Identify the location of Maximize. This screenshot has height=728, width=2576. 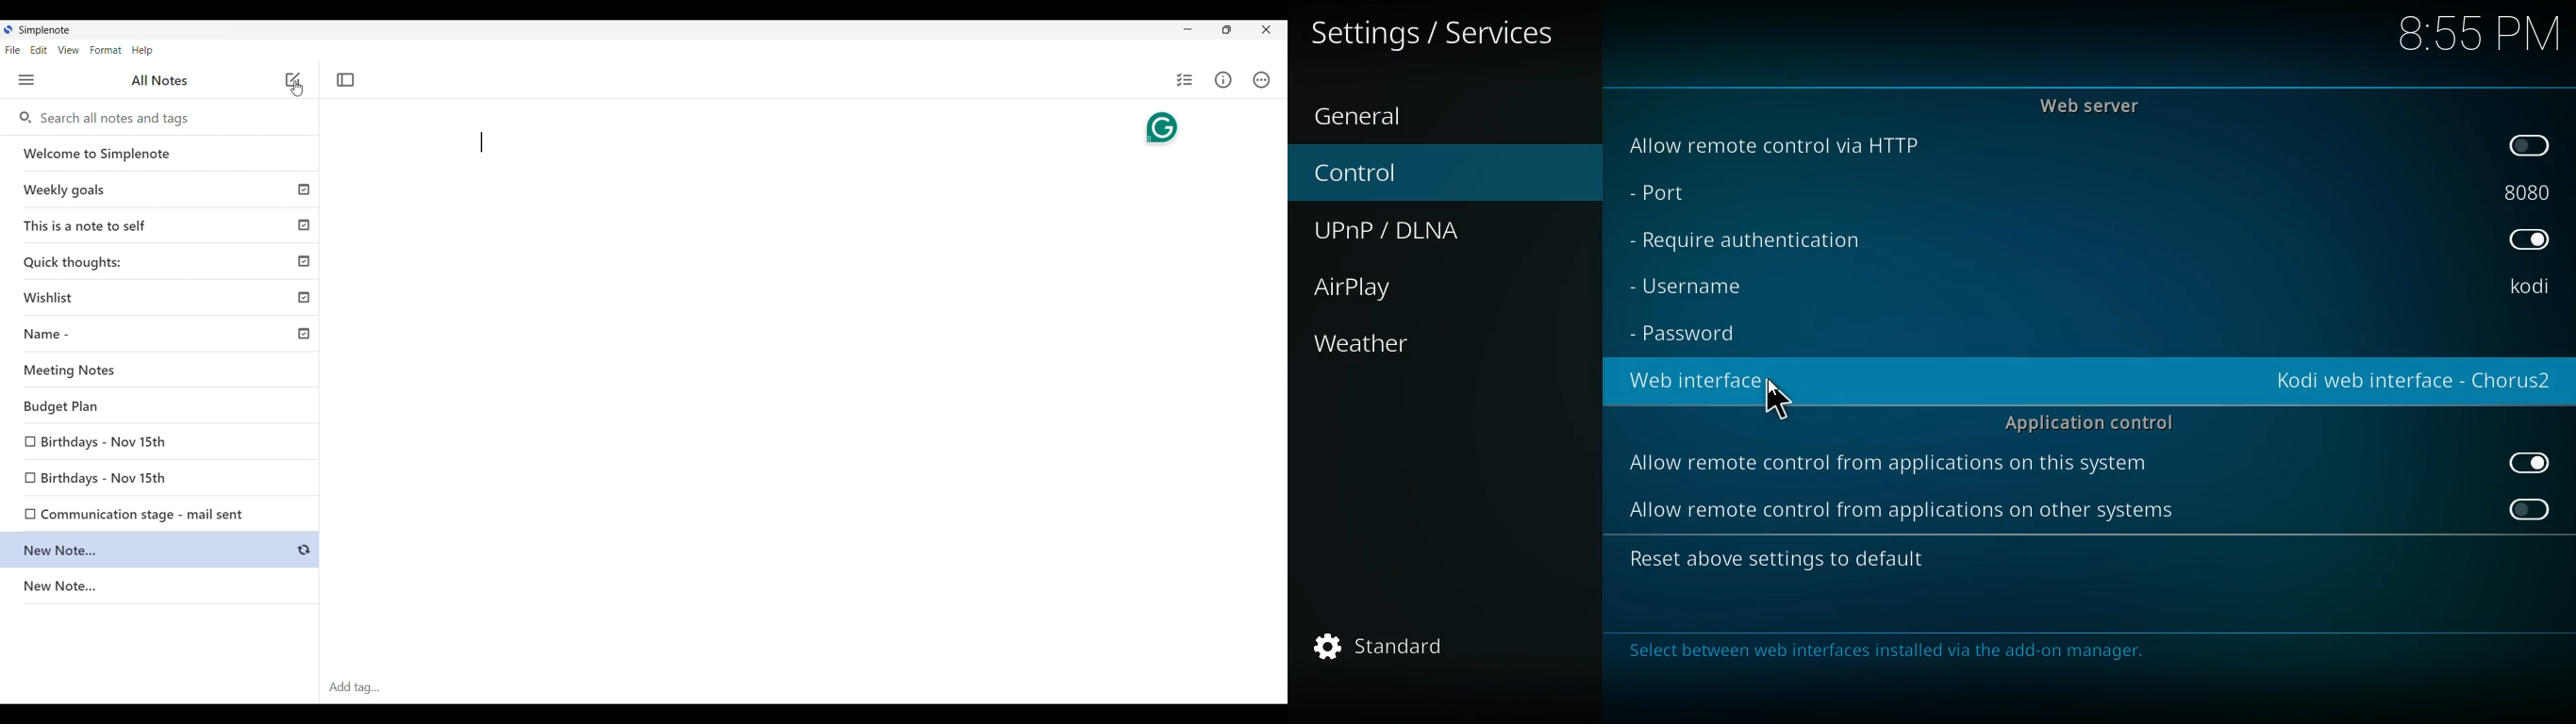
(1227, 29).